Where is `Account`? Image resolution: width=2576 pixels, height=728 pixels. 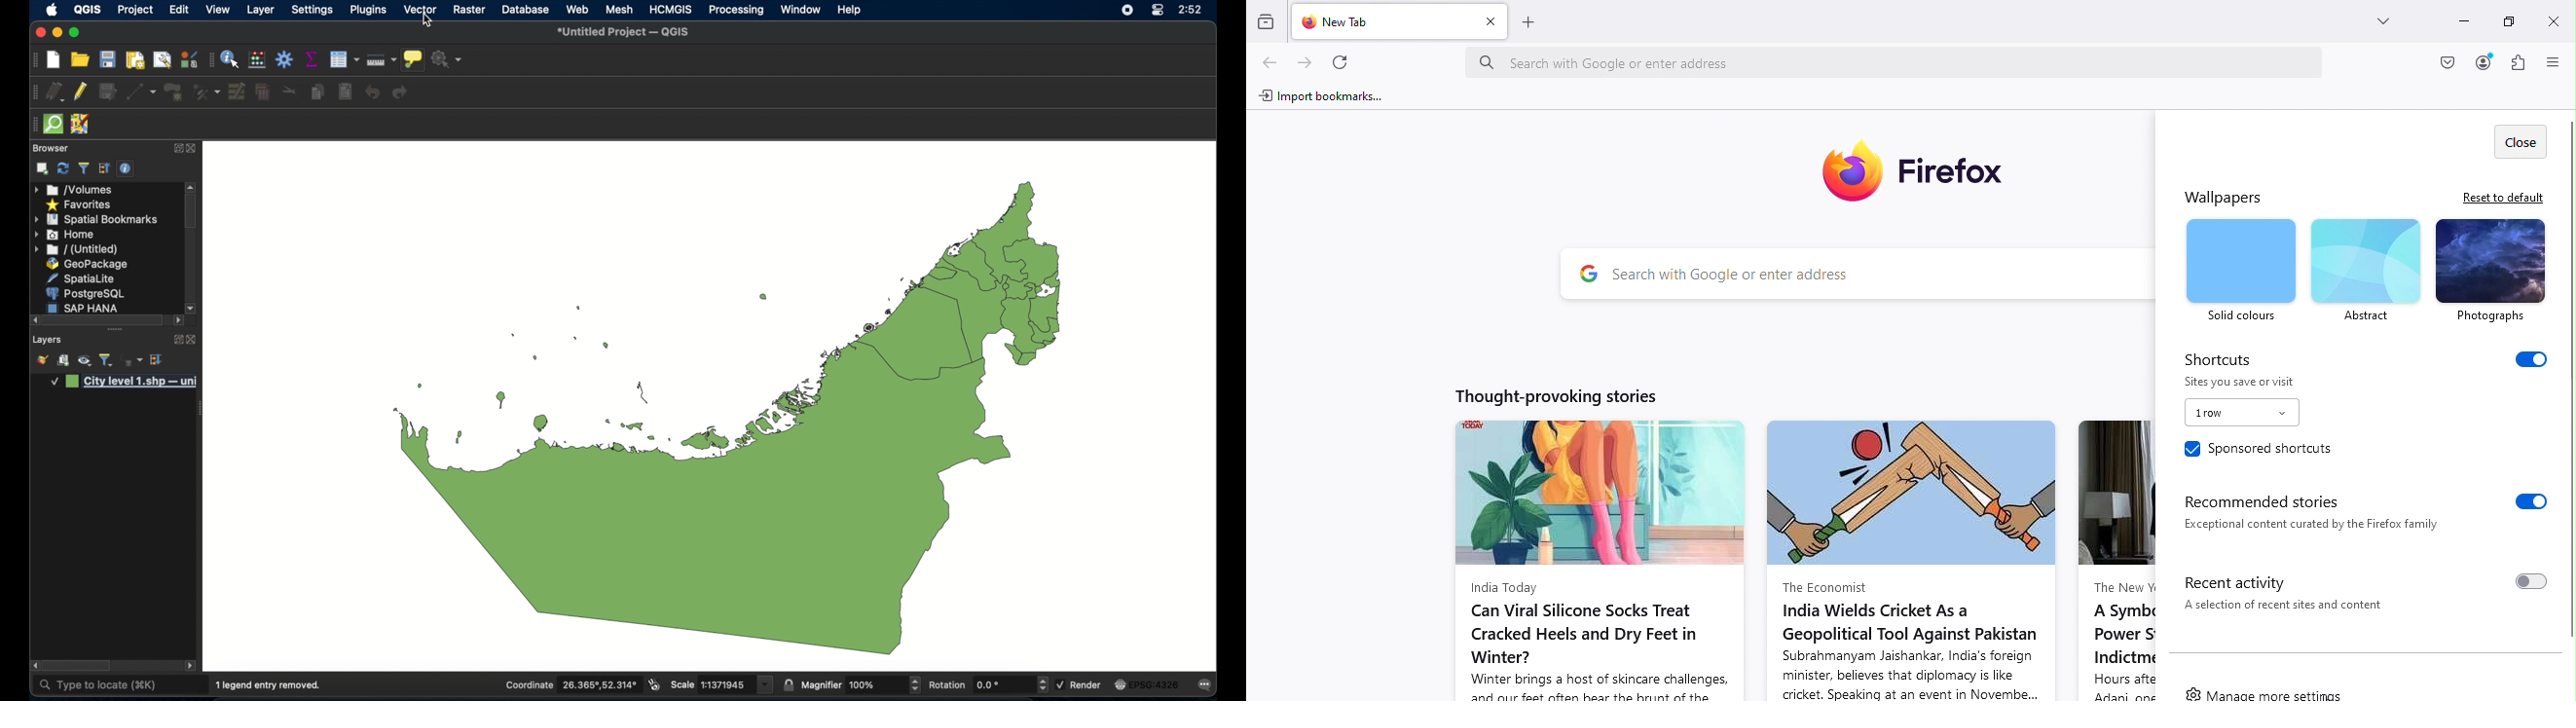
Account is located at coordinates (2445, 63).